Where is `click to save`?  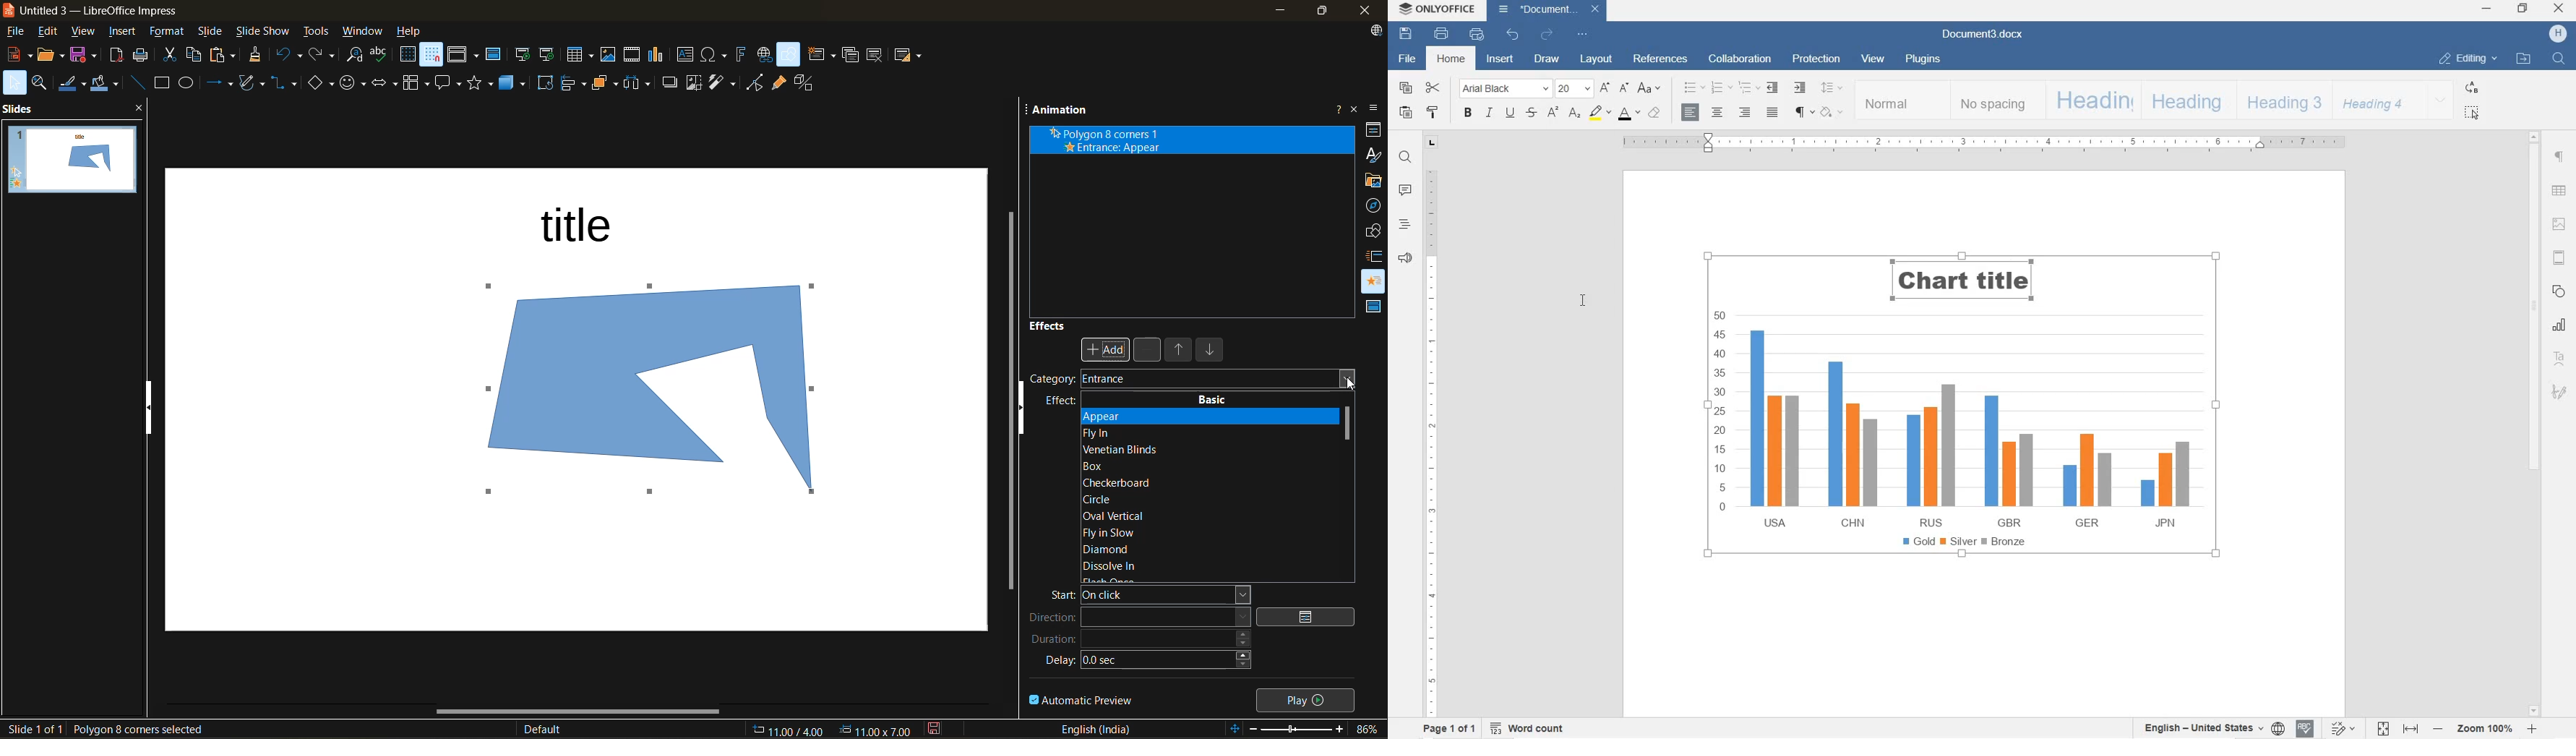
click to save is located at coordinates (933, 728).